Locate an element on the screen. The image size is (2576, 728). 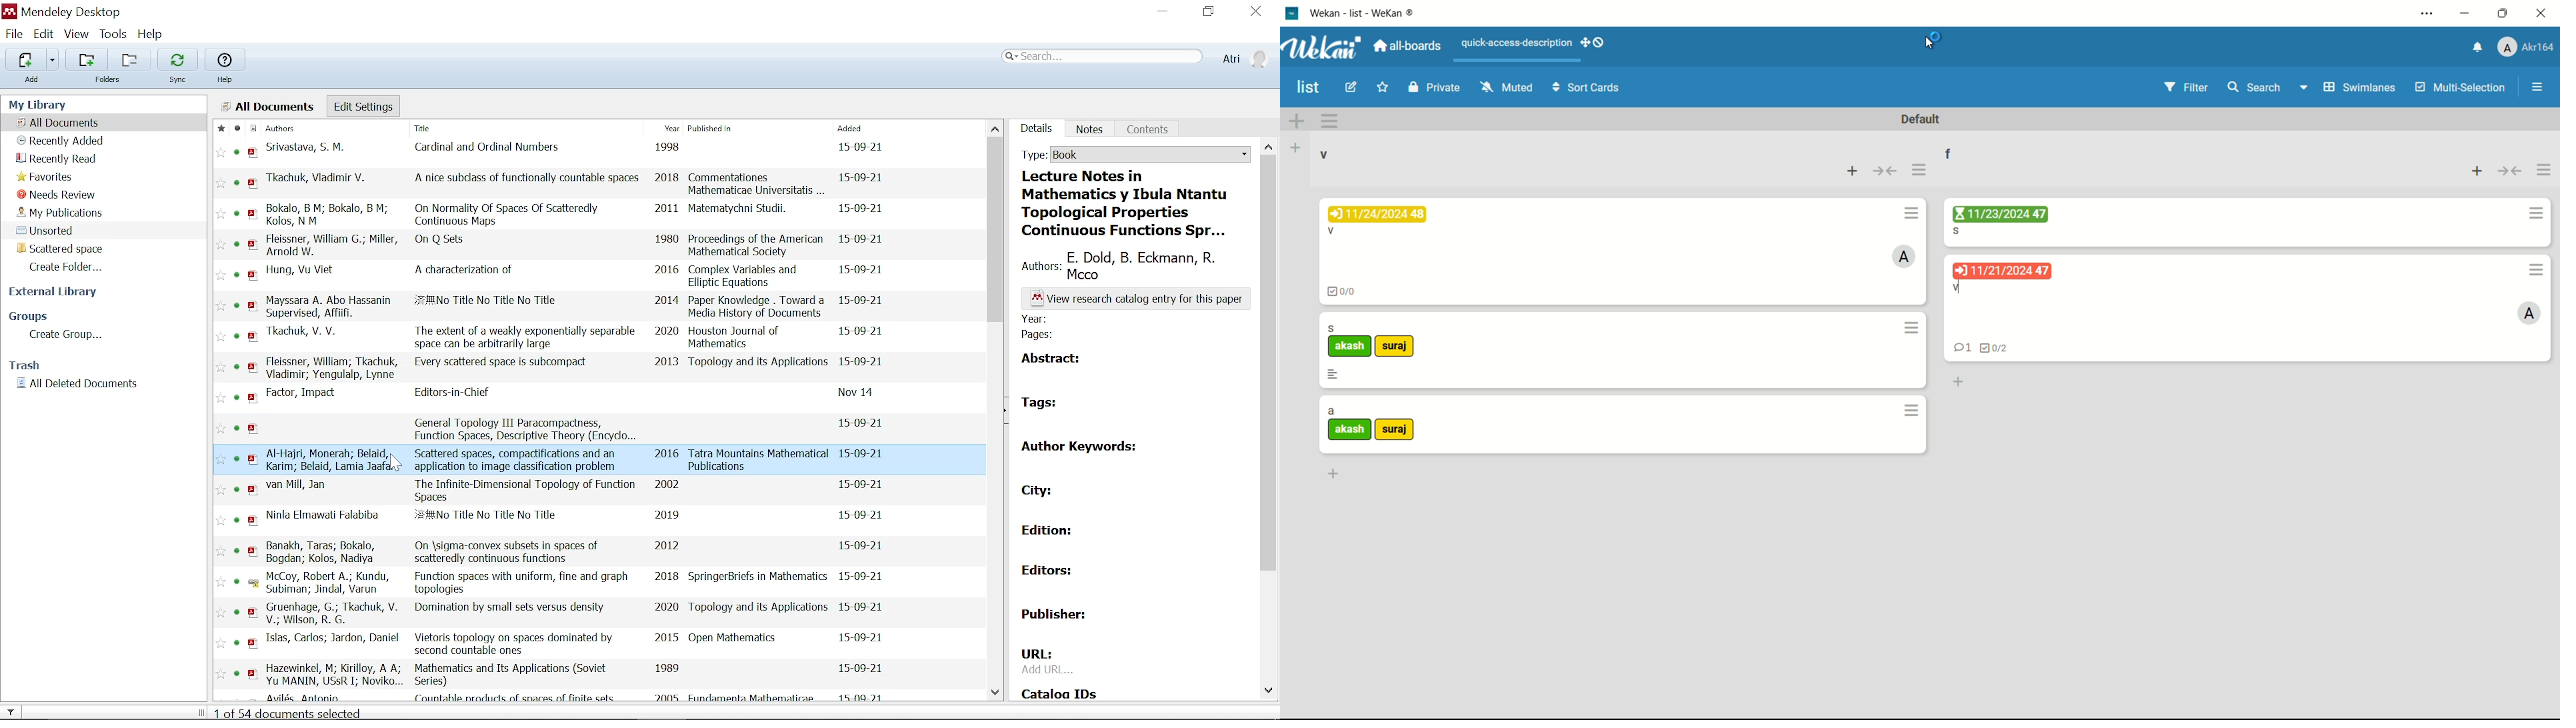
title is located at coordinates (488, 303).